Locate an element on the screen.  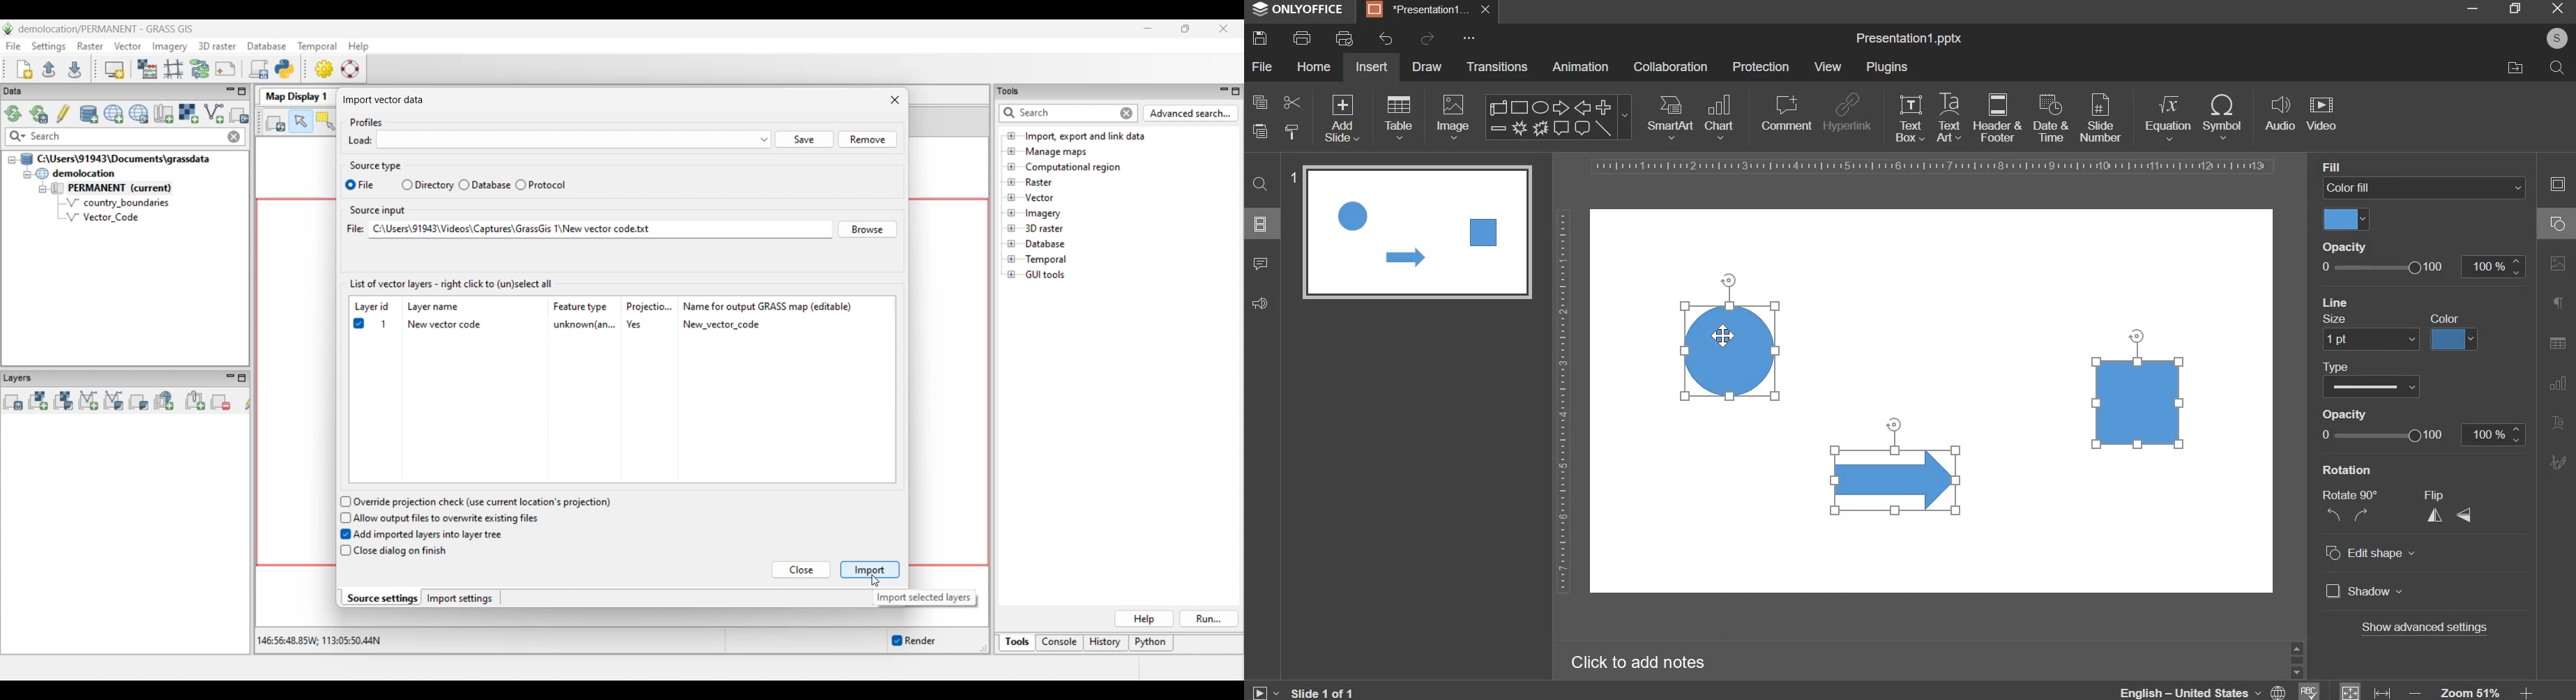
opacity is located at coordinates (2420, 266).